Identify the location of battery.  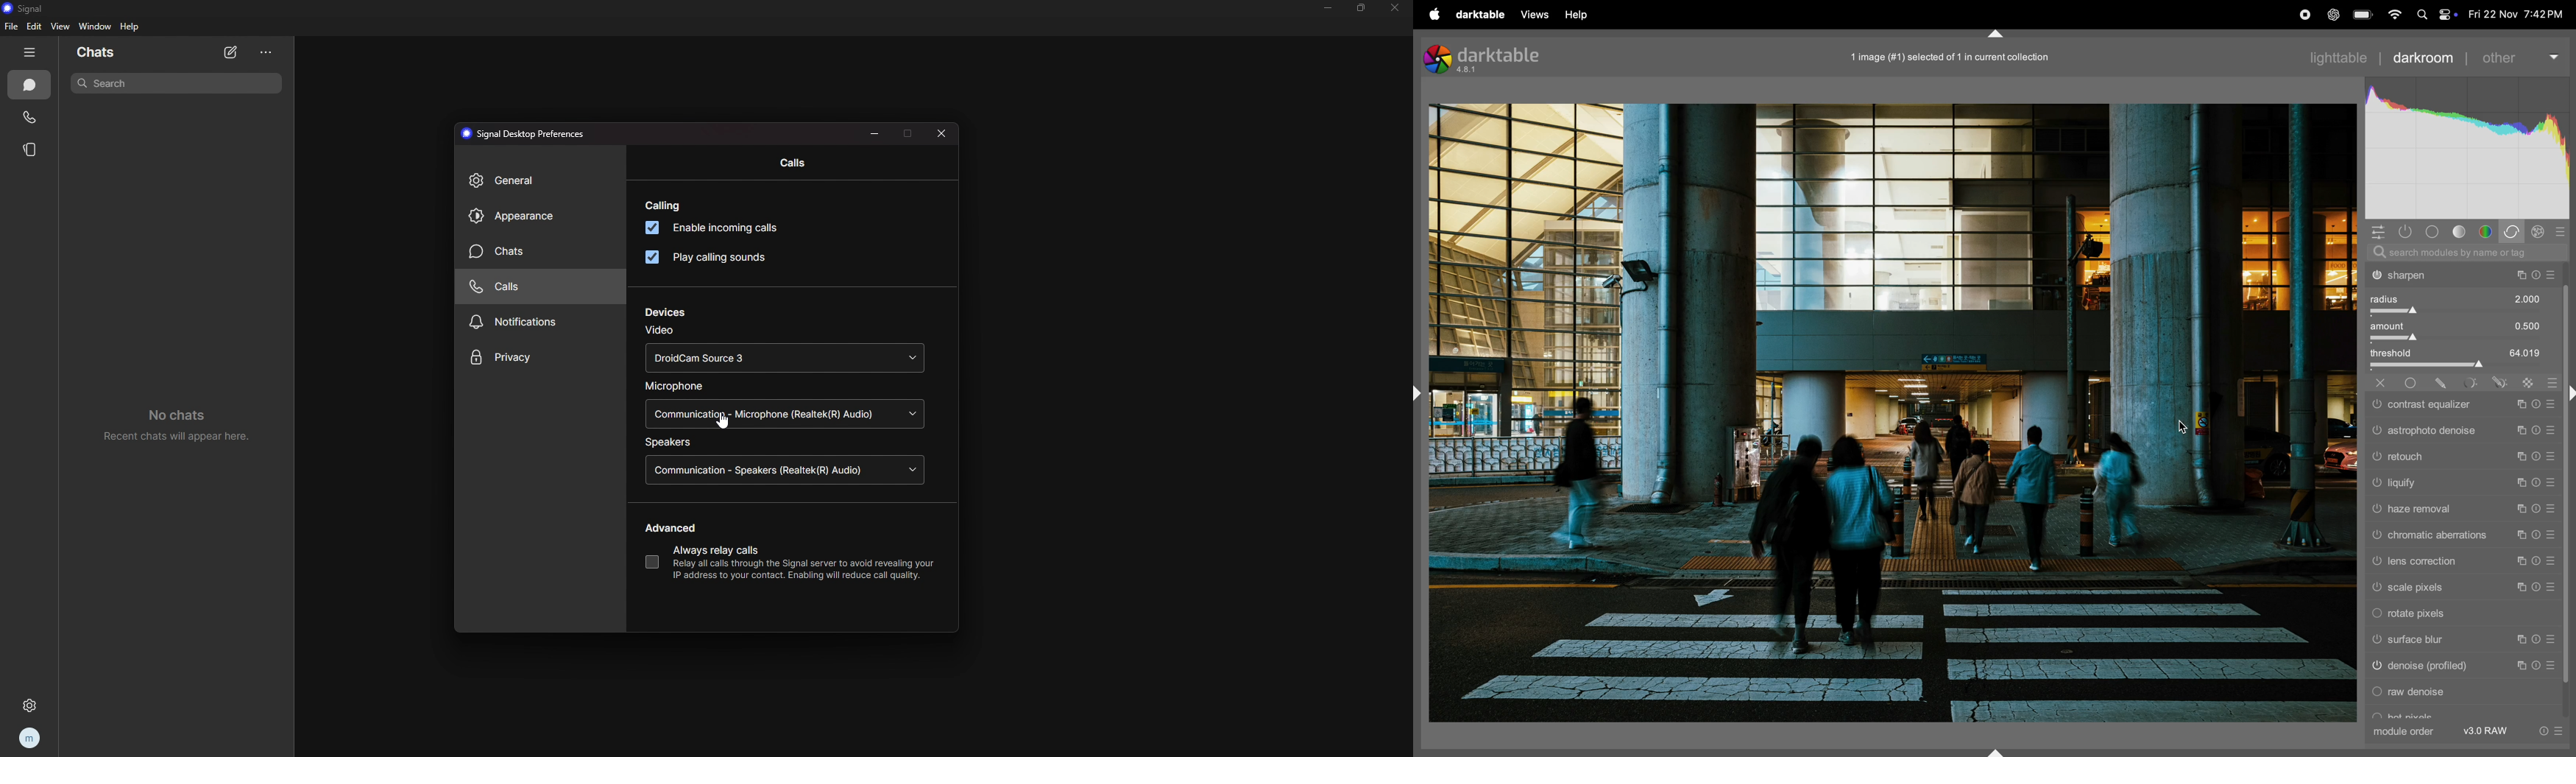
(2364, 14).